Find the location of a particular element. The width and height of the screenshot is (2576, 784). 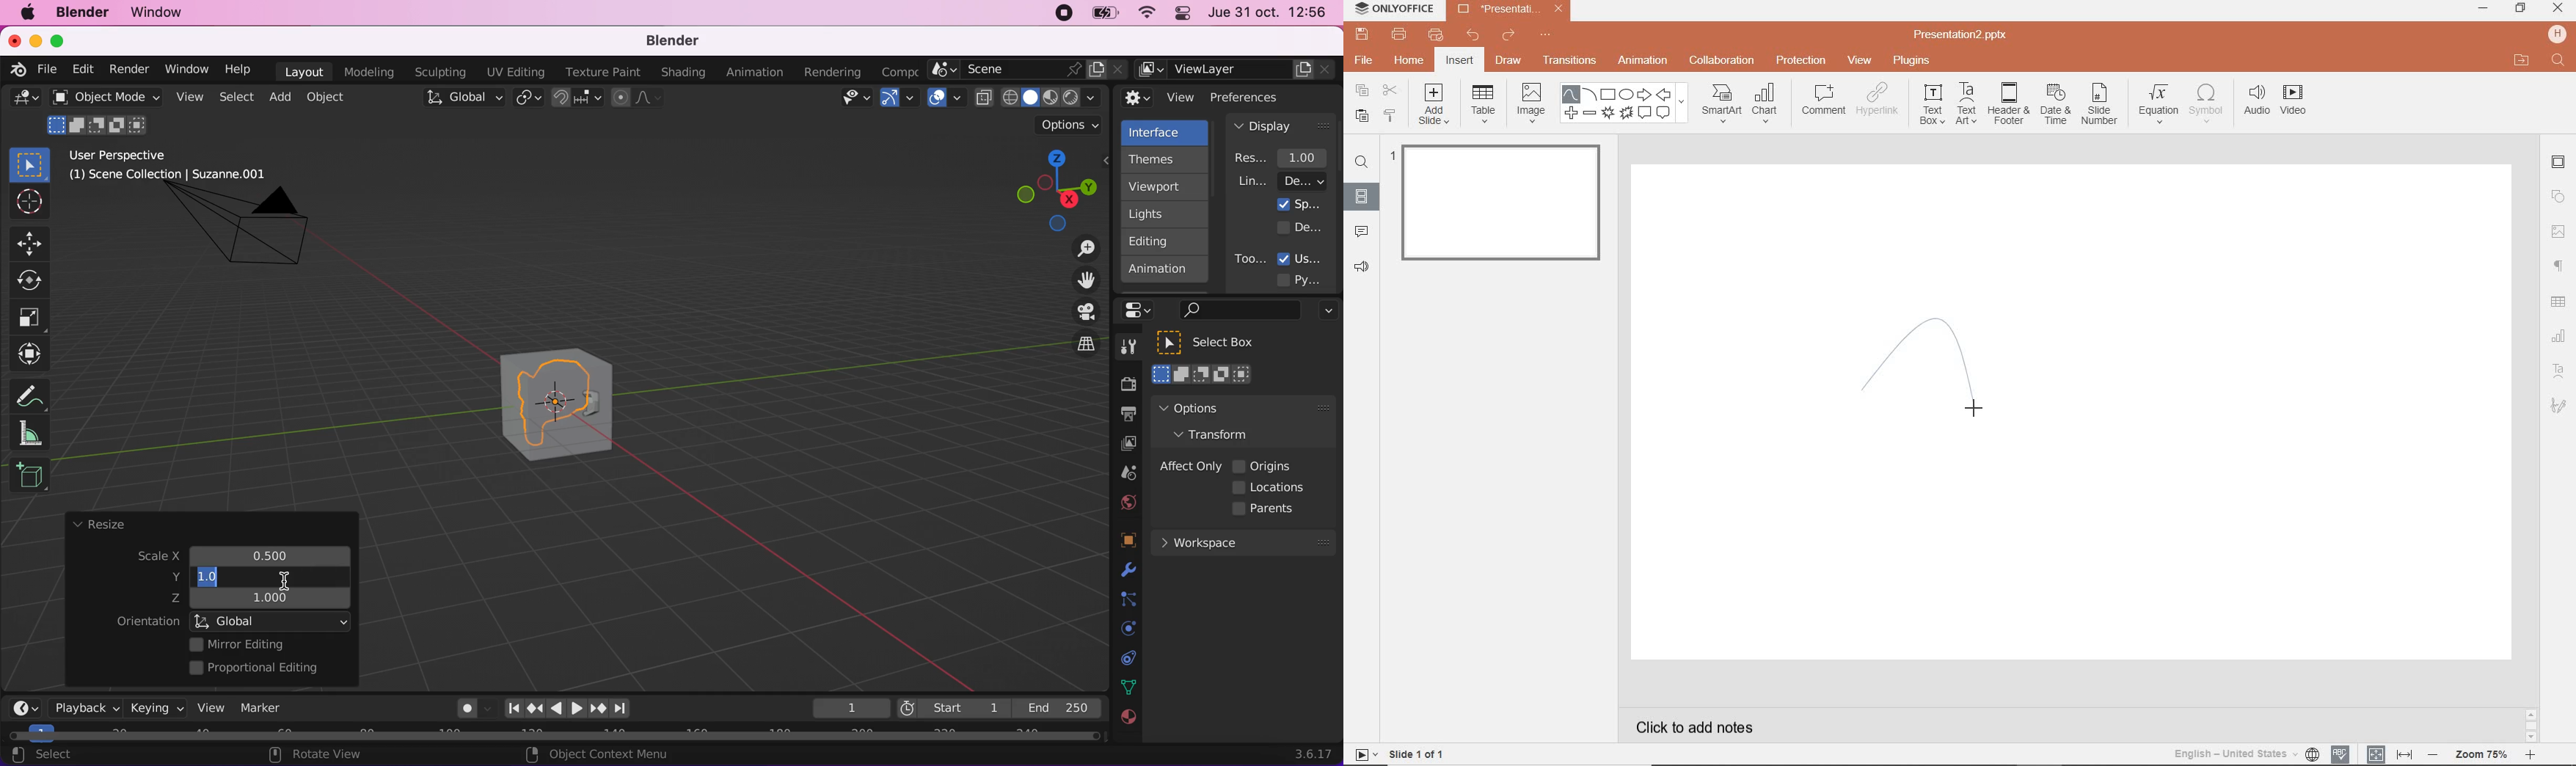

PLUGINS is located at coordinates (1911, 61).